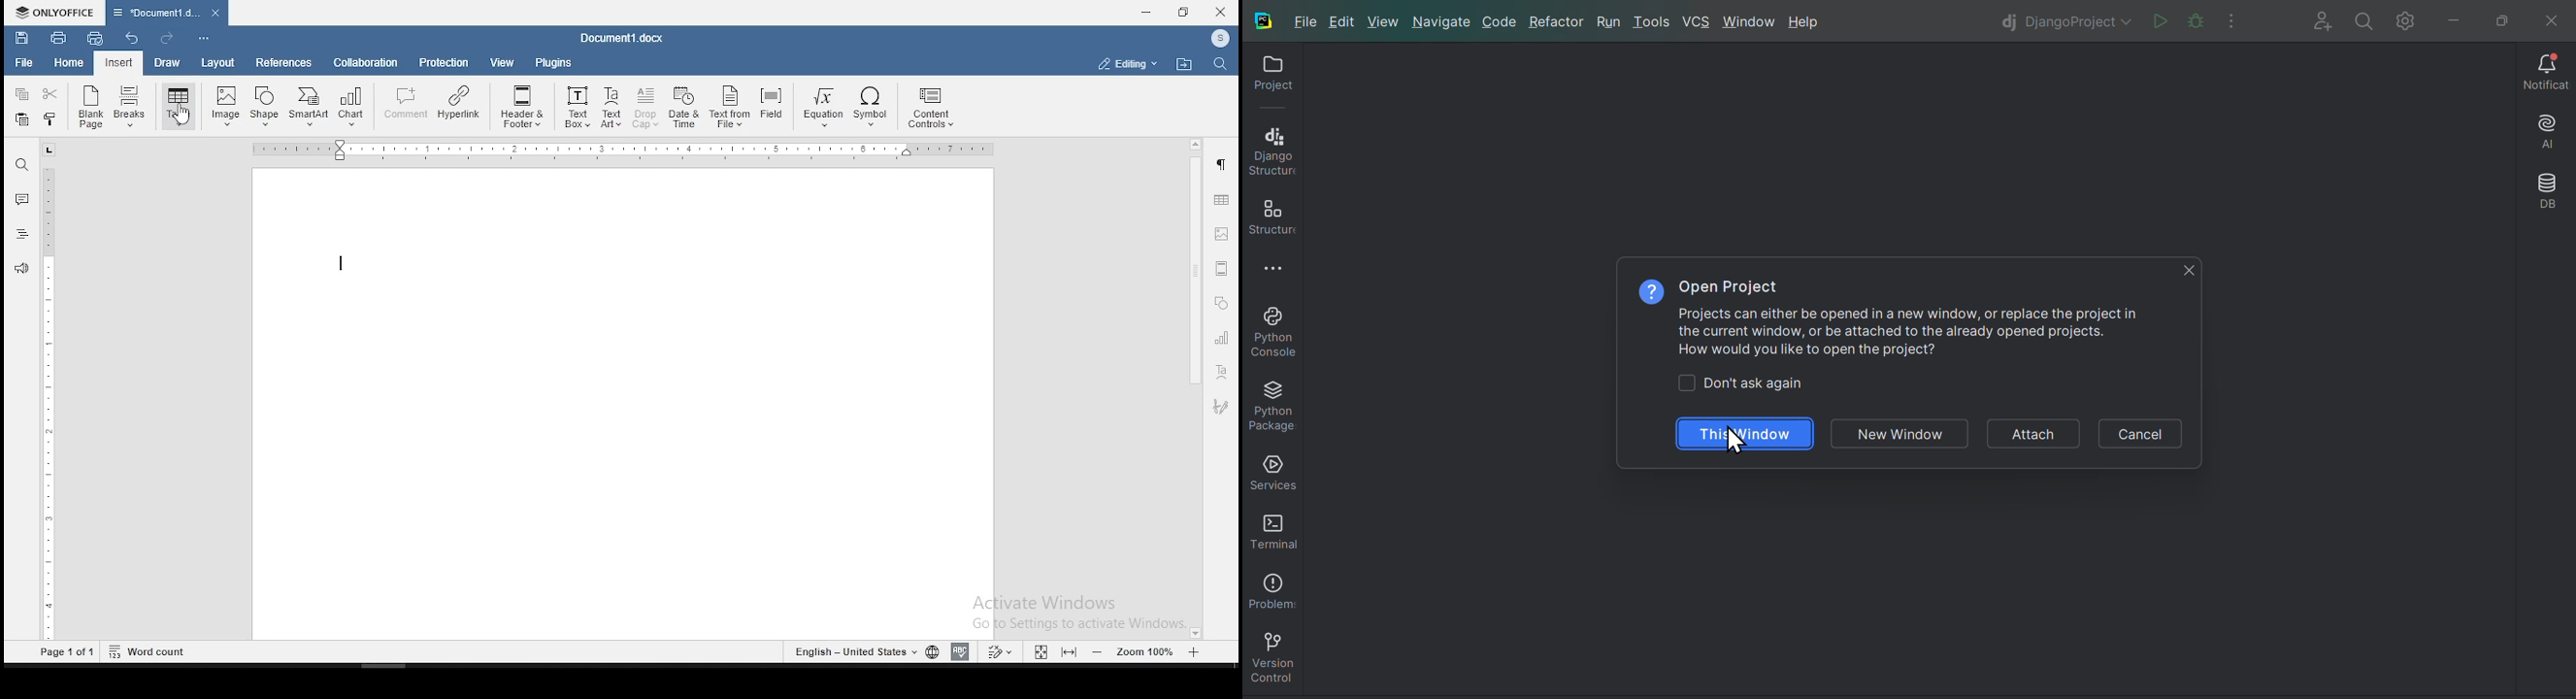  Describe the element at coordinates (178, 107) in the screenshot. I see `insert a table` at that location.